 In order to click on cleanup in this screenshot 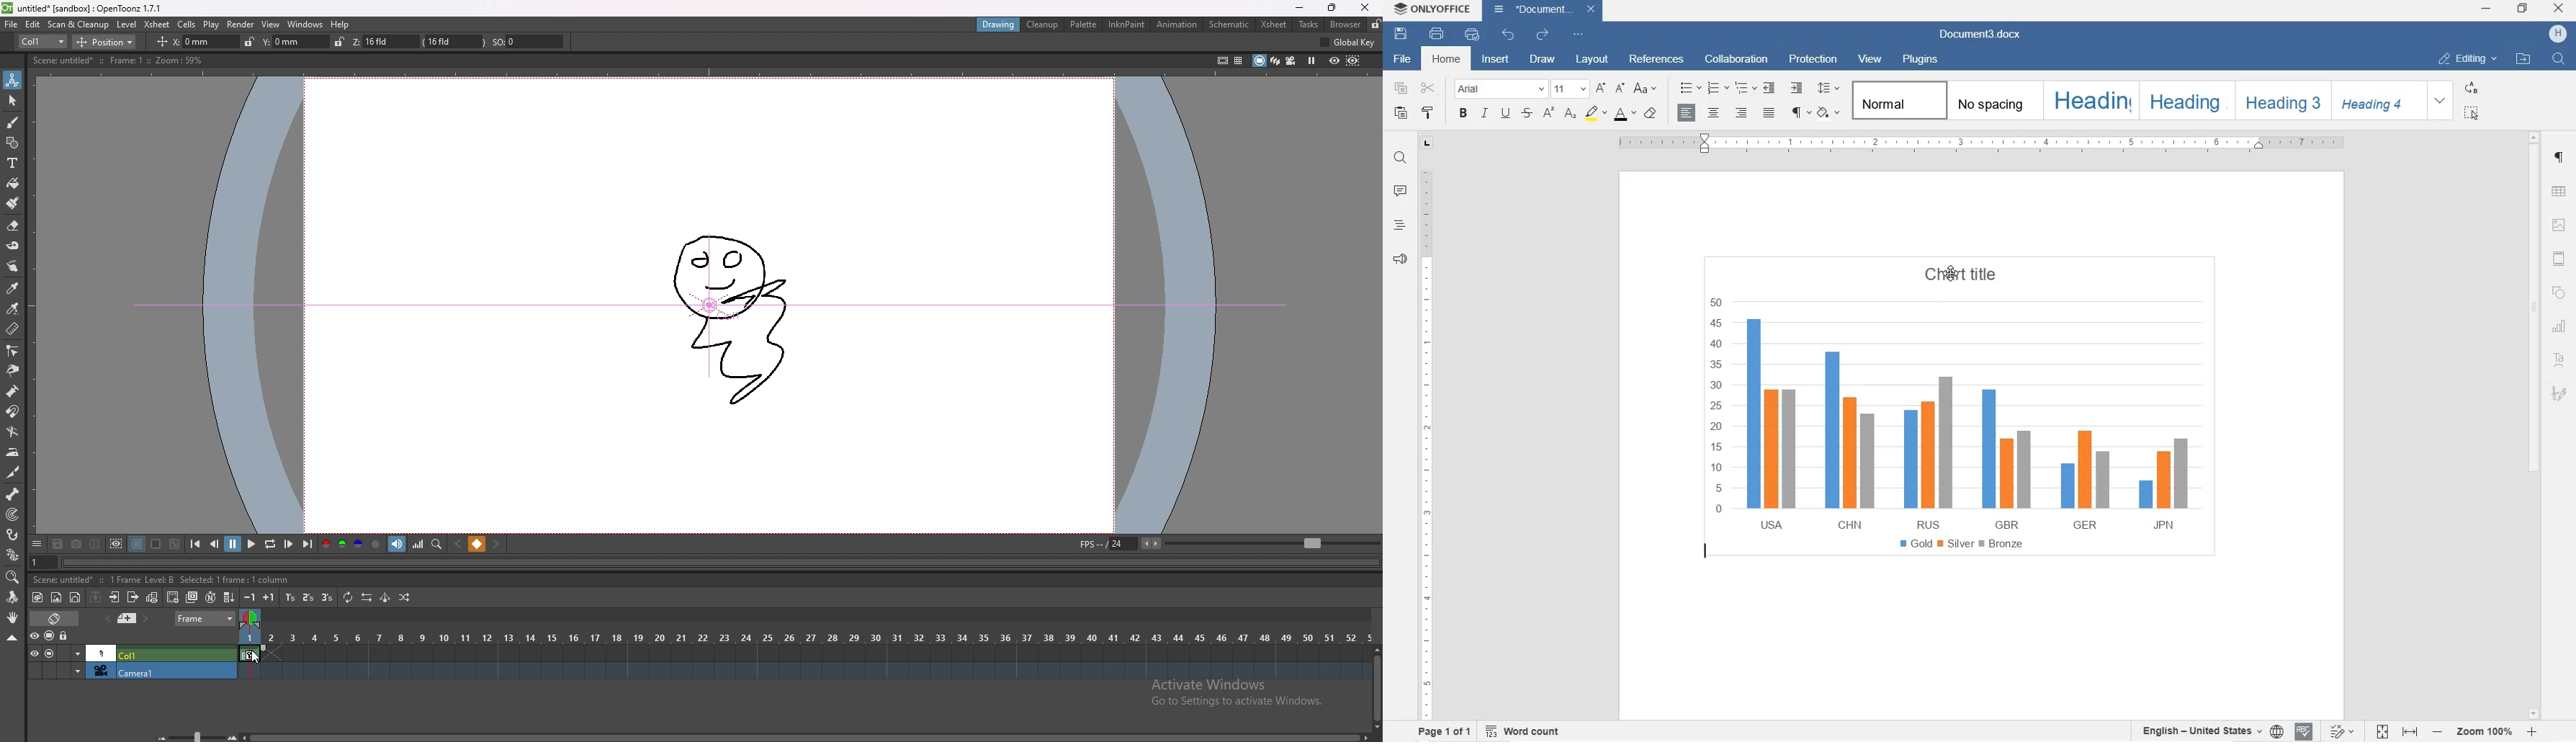, I will do `click(1043, 24)`.